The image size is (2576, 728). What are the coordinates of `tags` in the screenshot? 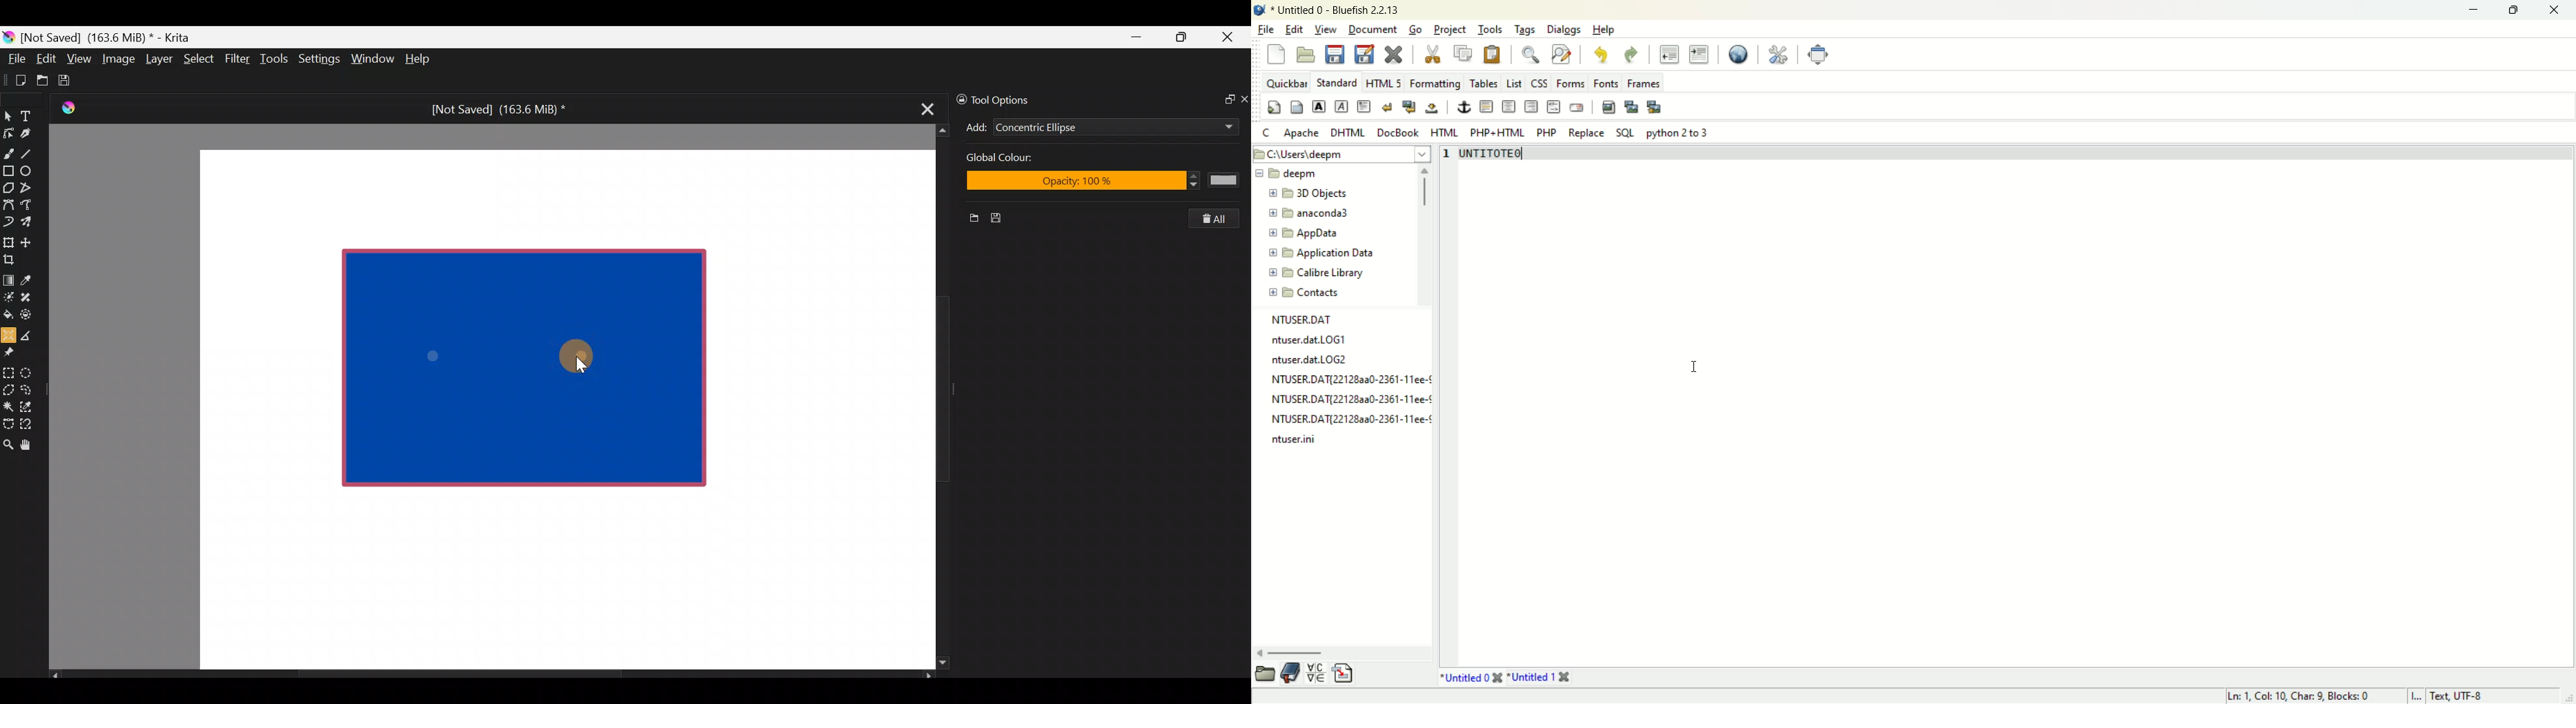 It's located at (1526, 30).